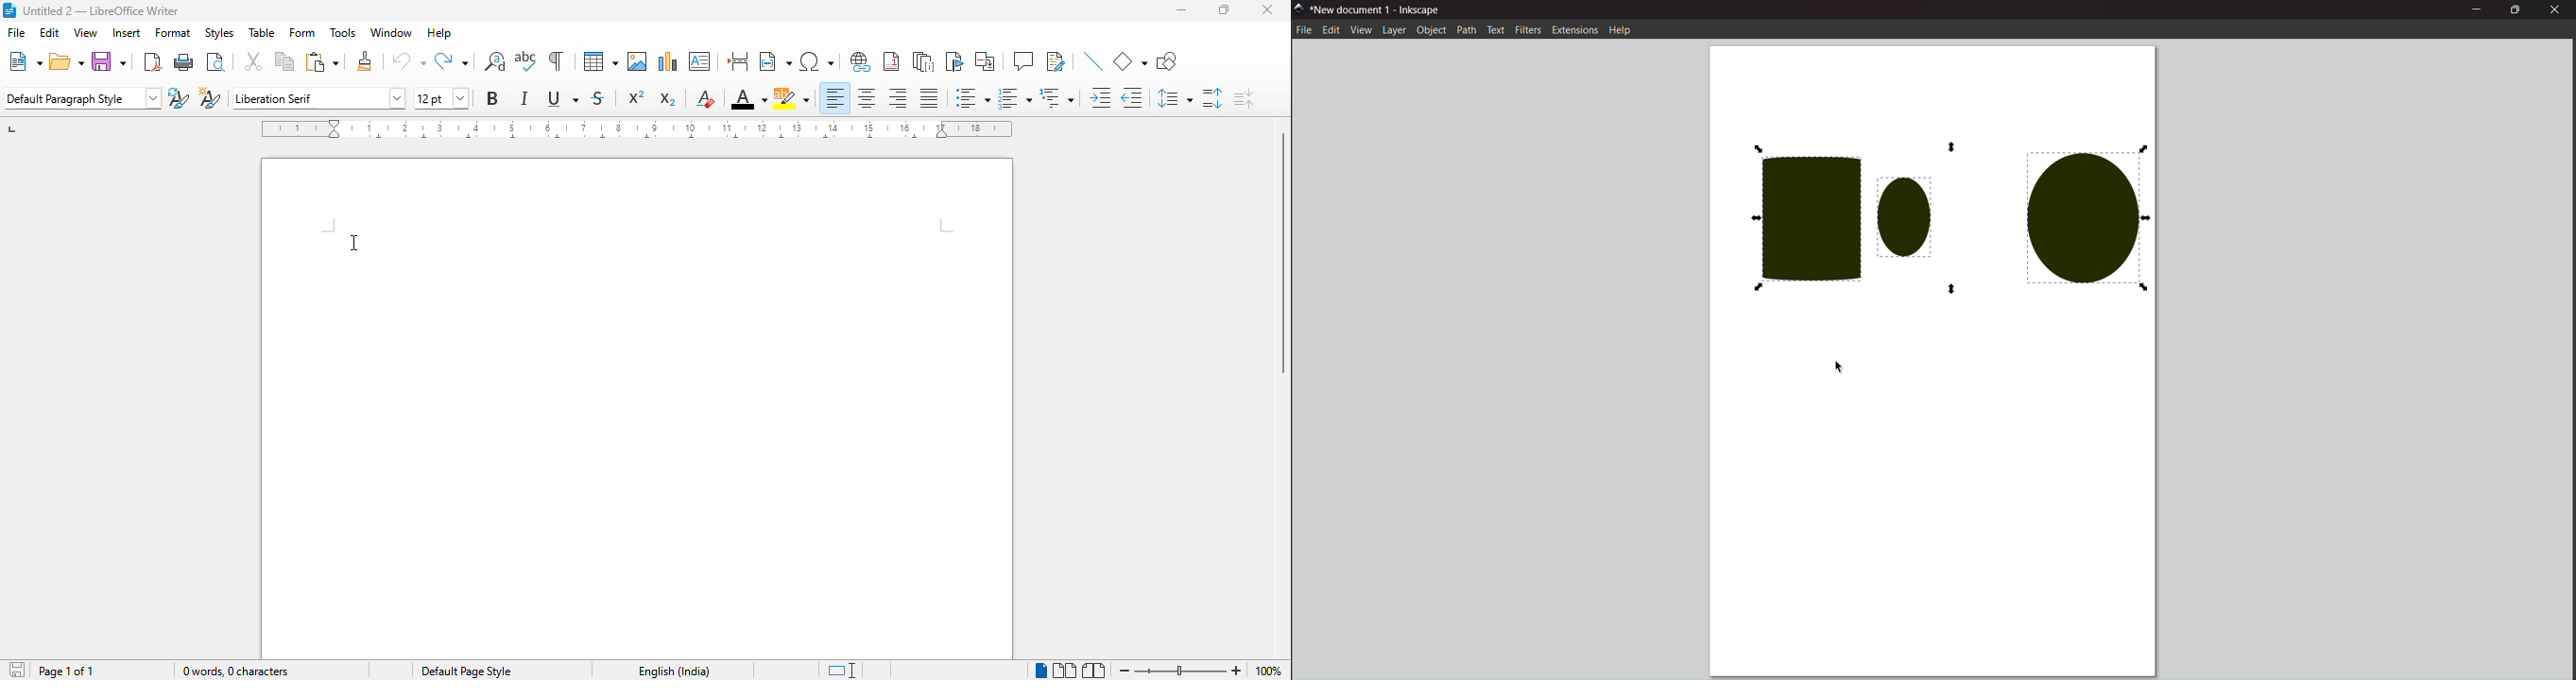 Image resolution: width=2576 pixels, height=700 pixels. Describe the element at coordinates (365, 60) in the screenshot. I see `clone formatting` at that location.